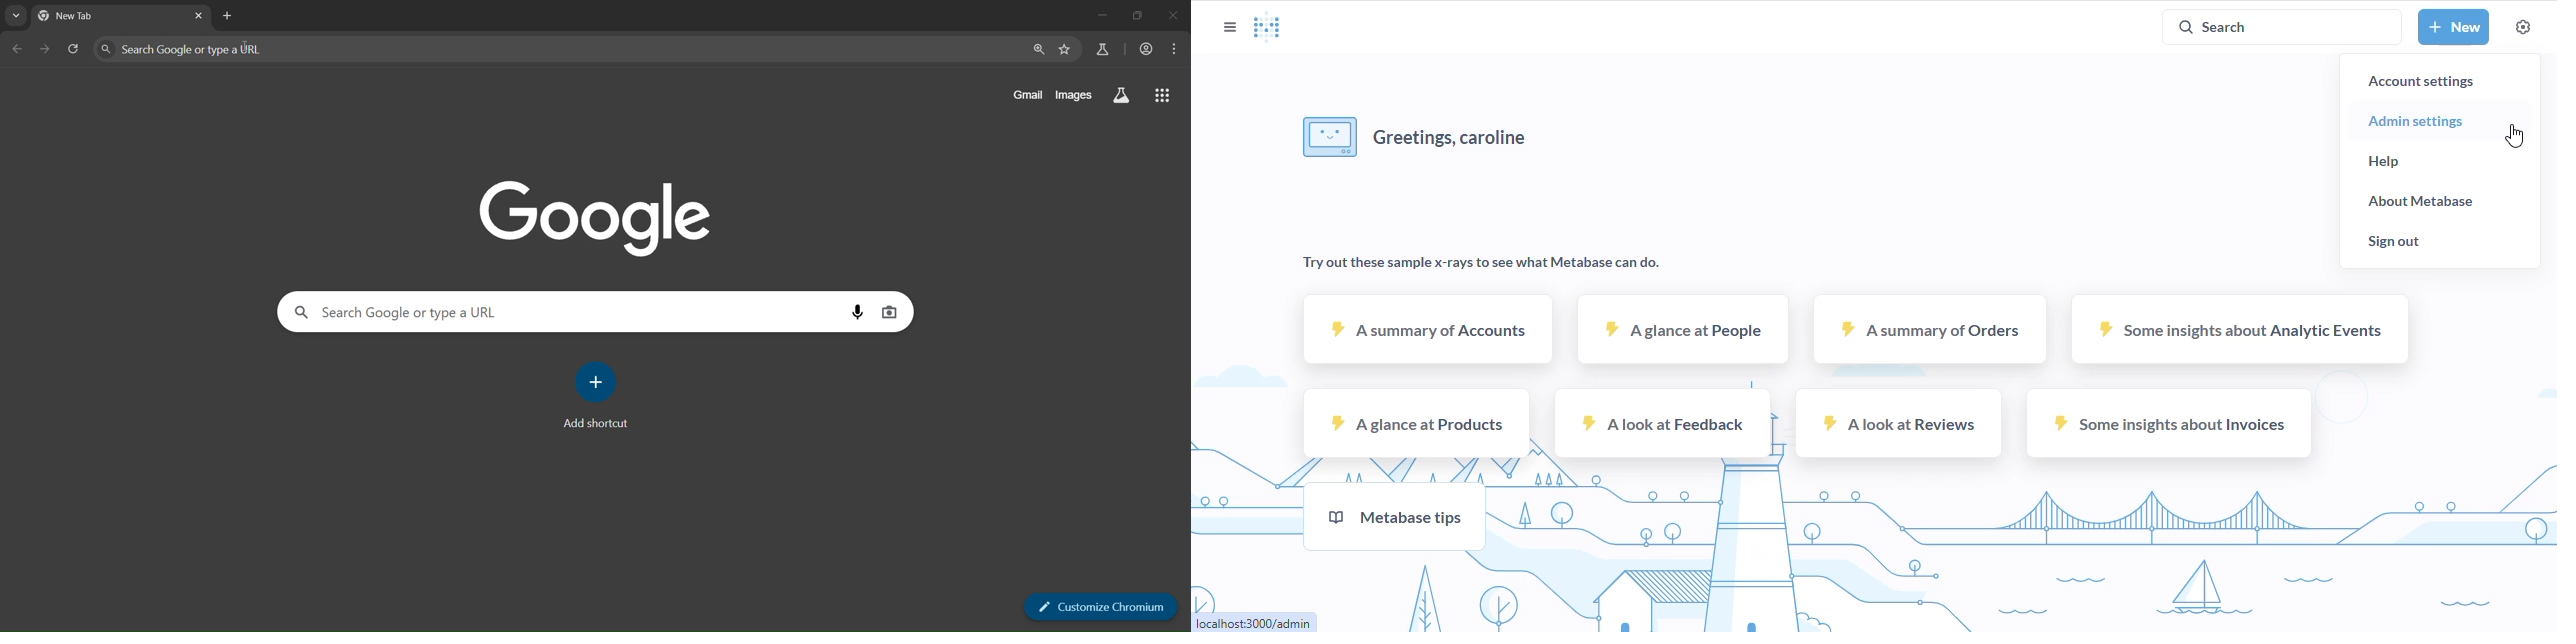 Image resolution: width=2576 pixels, height=644 pixels. I want to click on reload page, so click(72, 49).